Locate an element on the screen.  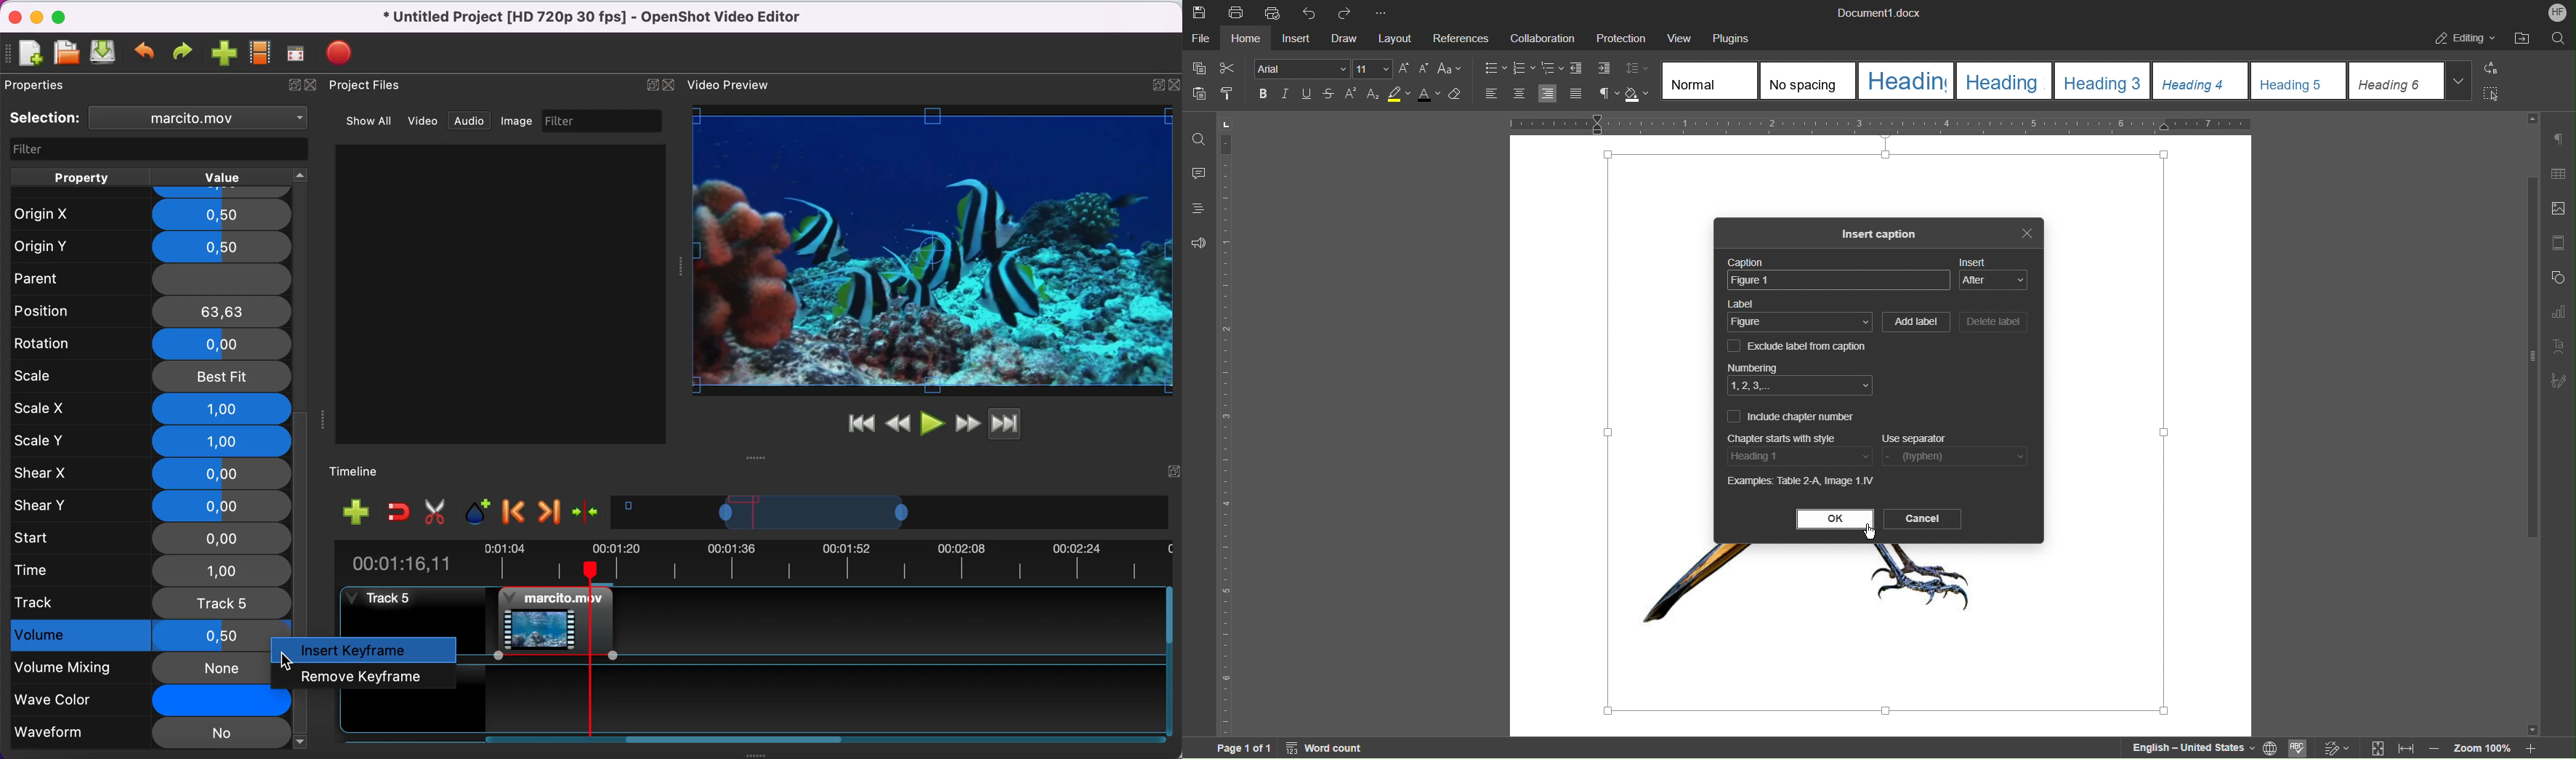
Heading 1 is located at coordinates (1906, 81).